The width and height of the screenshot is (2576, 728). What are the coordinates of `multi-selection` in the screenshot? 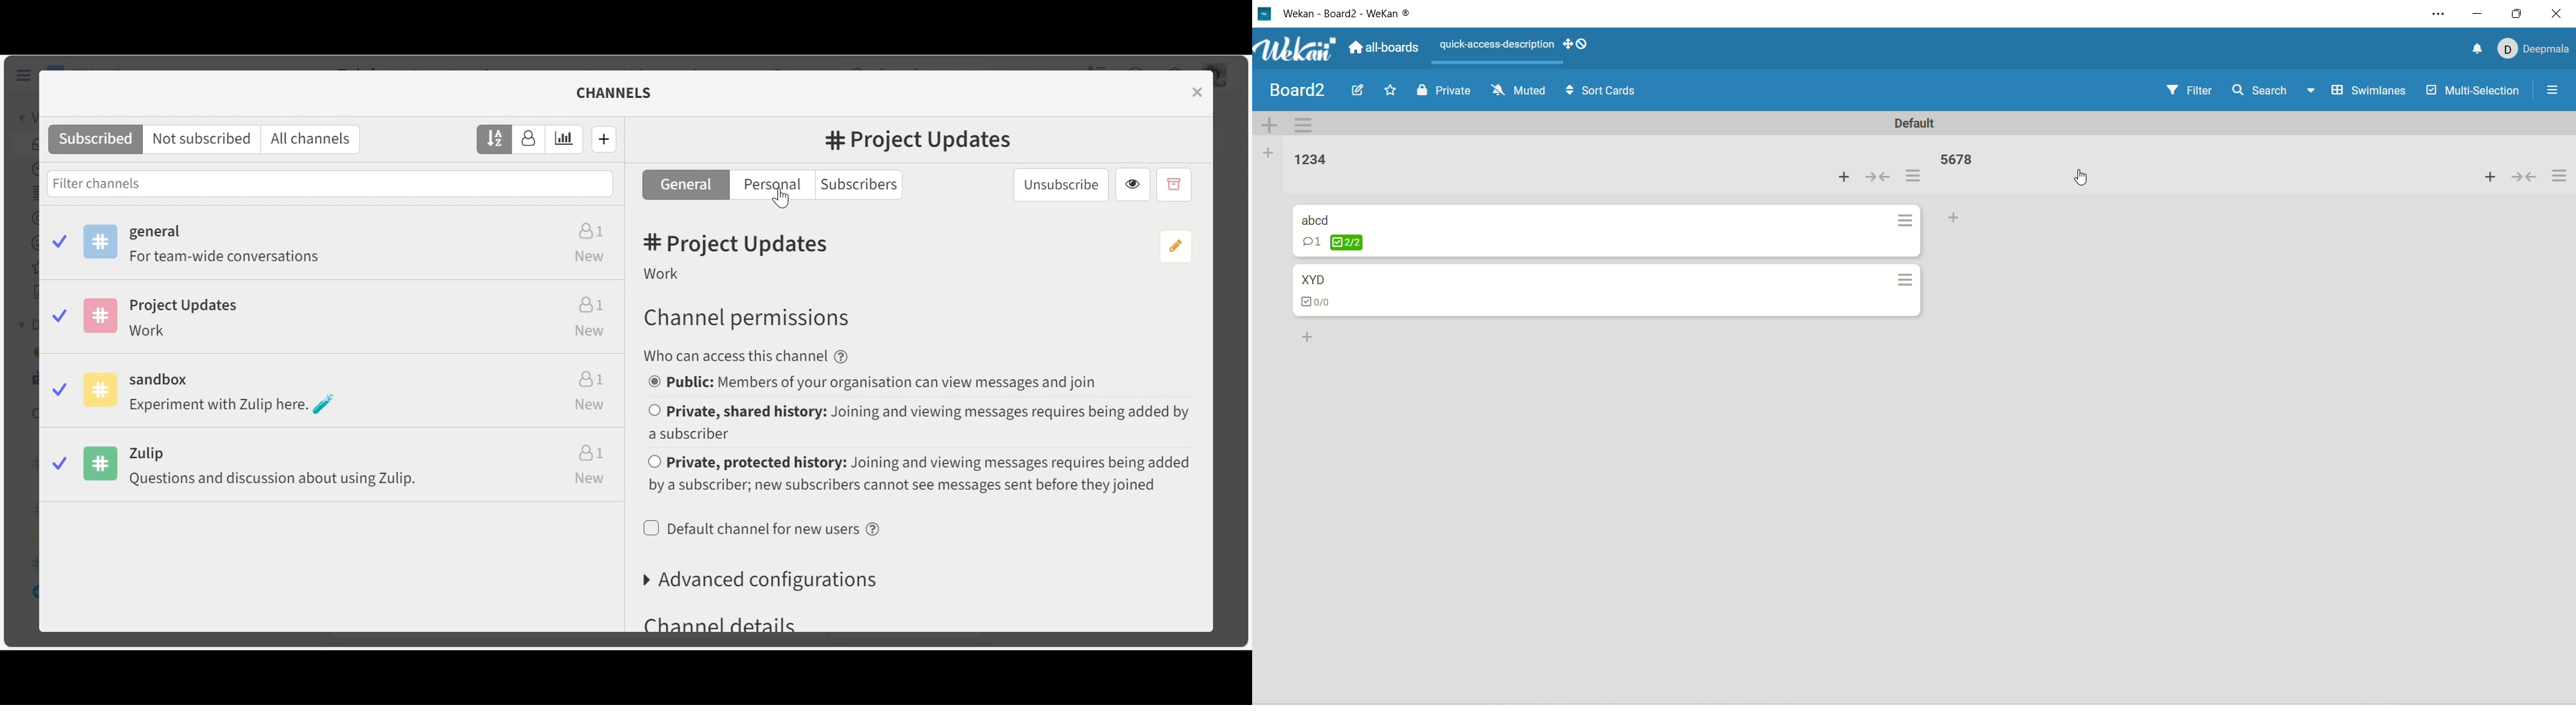 It's located at (2475, 92).